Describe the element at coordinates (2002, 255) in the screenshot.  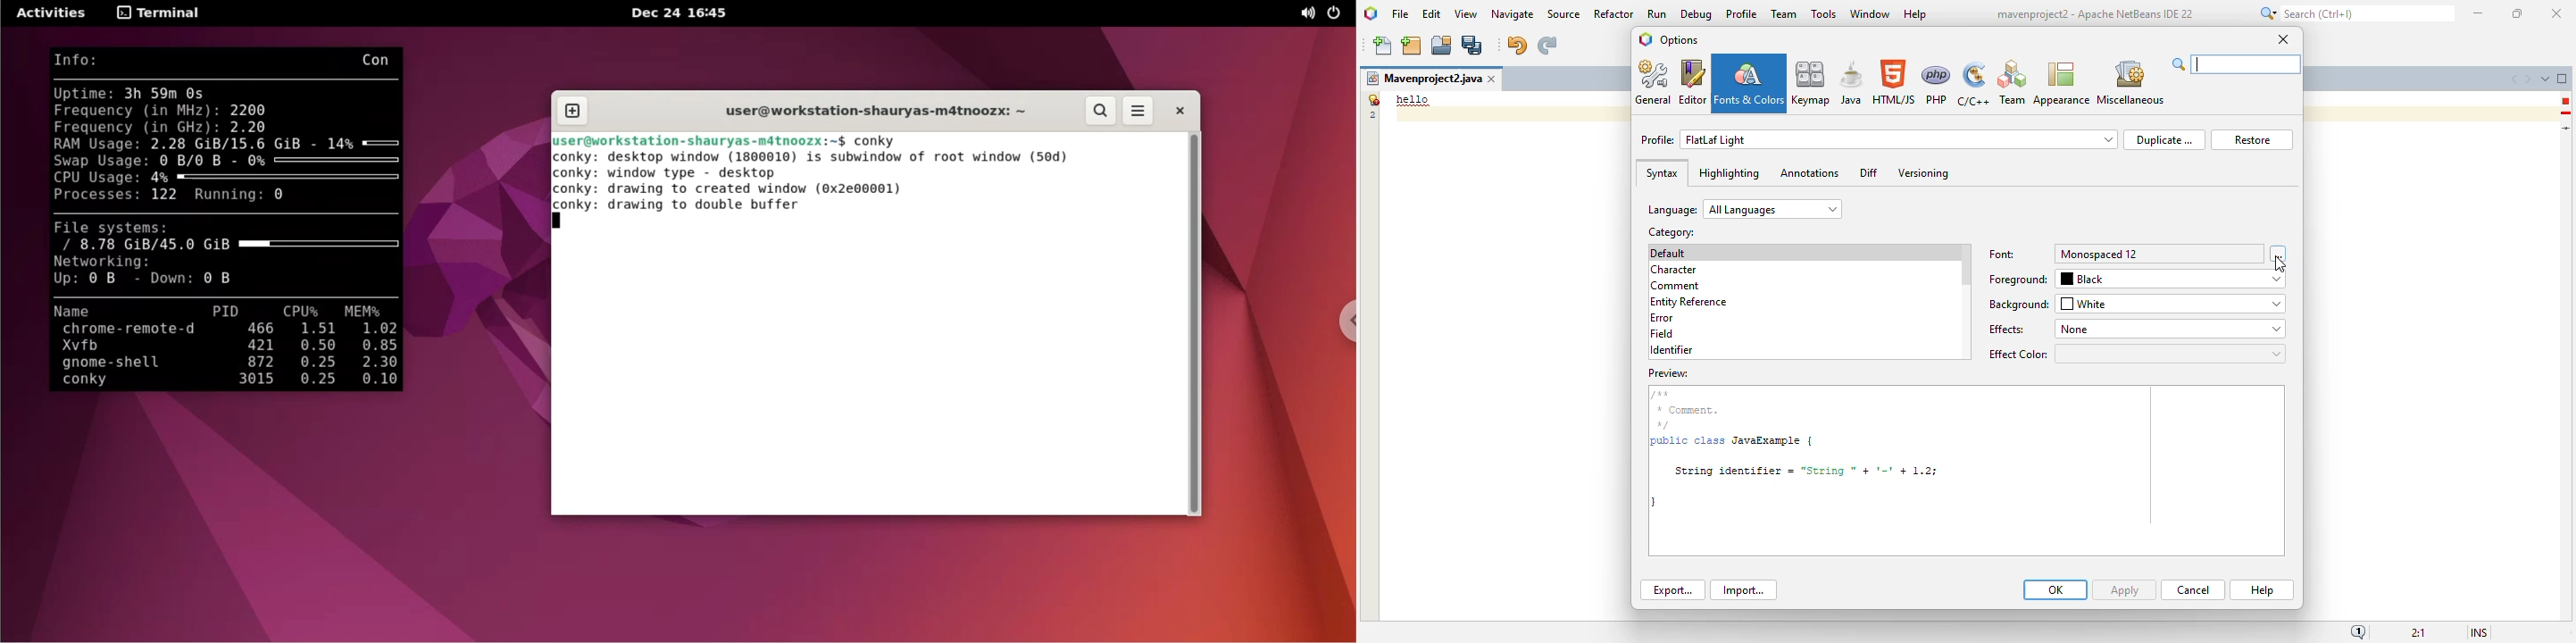
I see `font: ` at that location.